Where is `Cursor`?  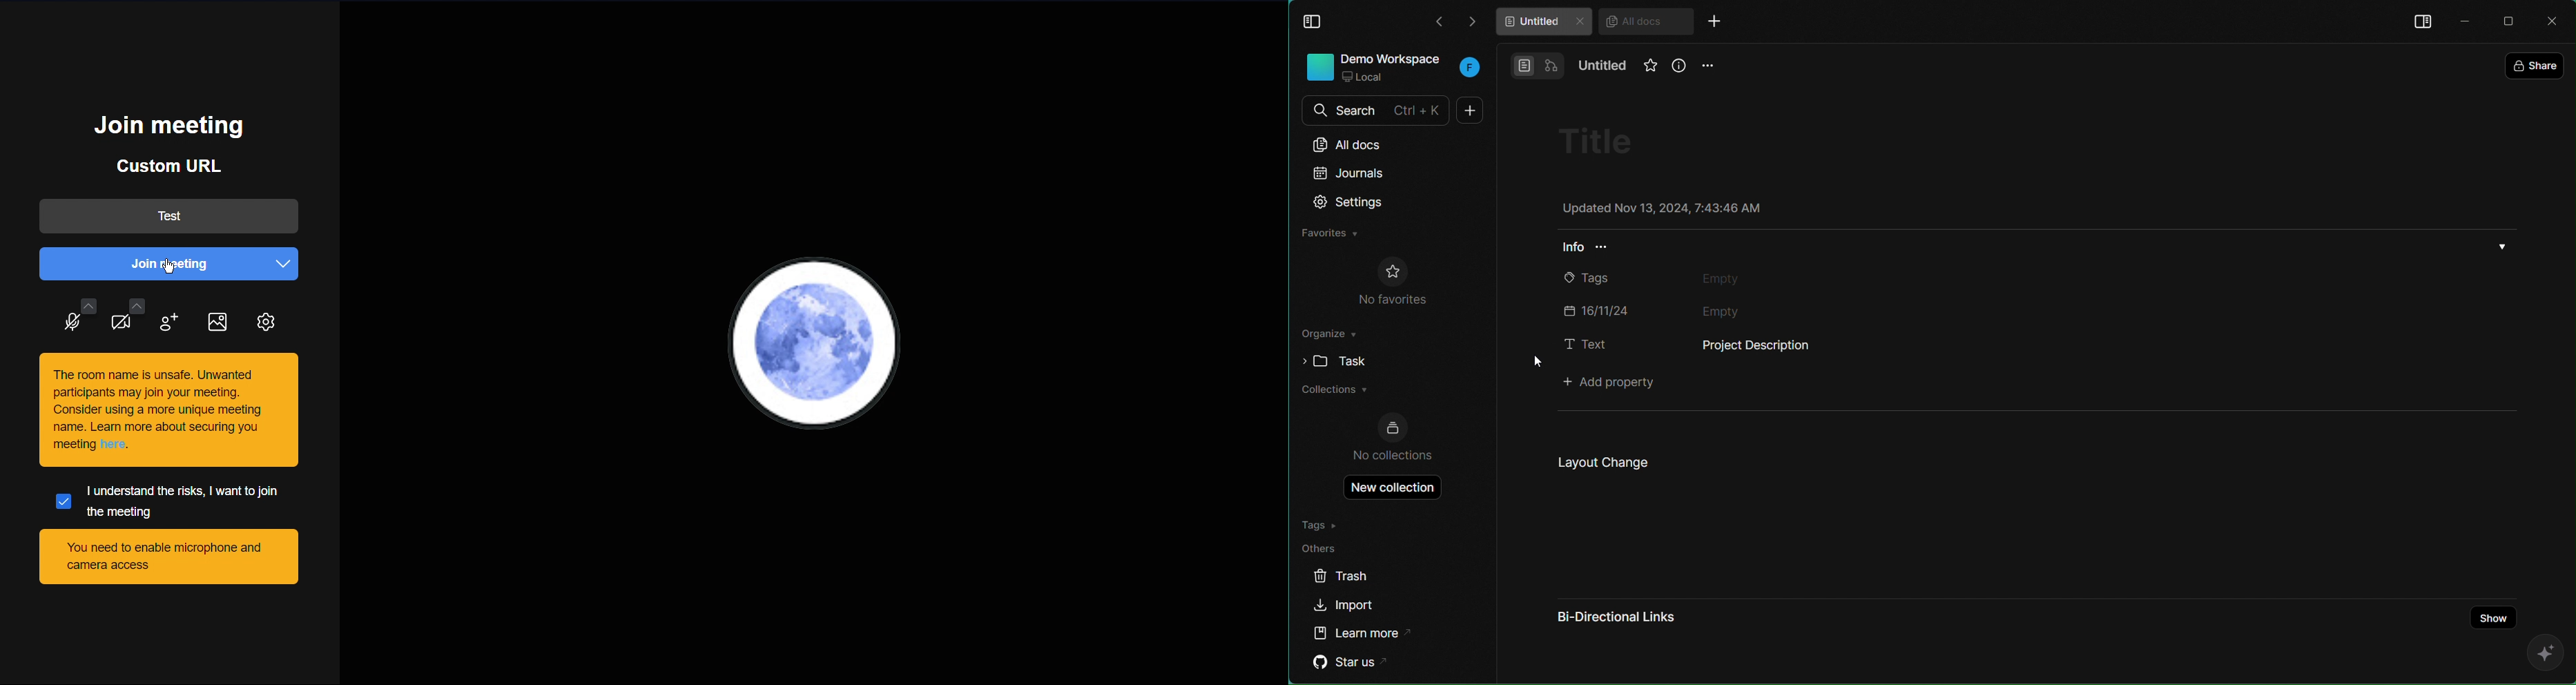
Cursor is located at coordinates (168, 269).